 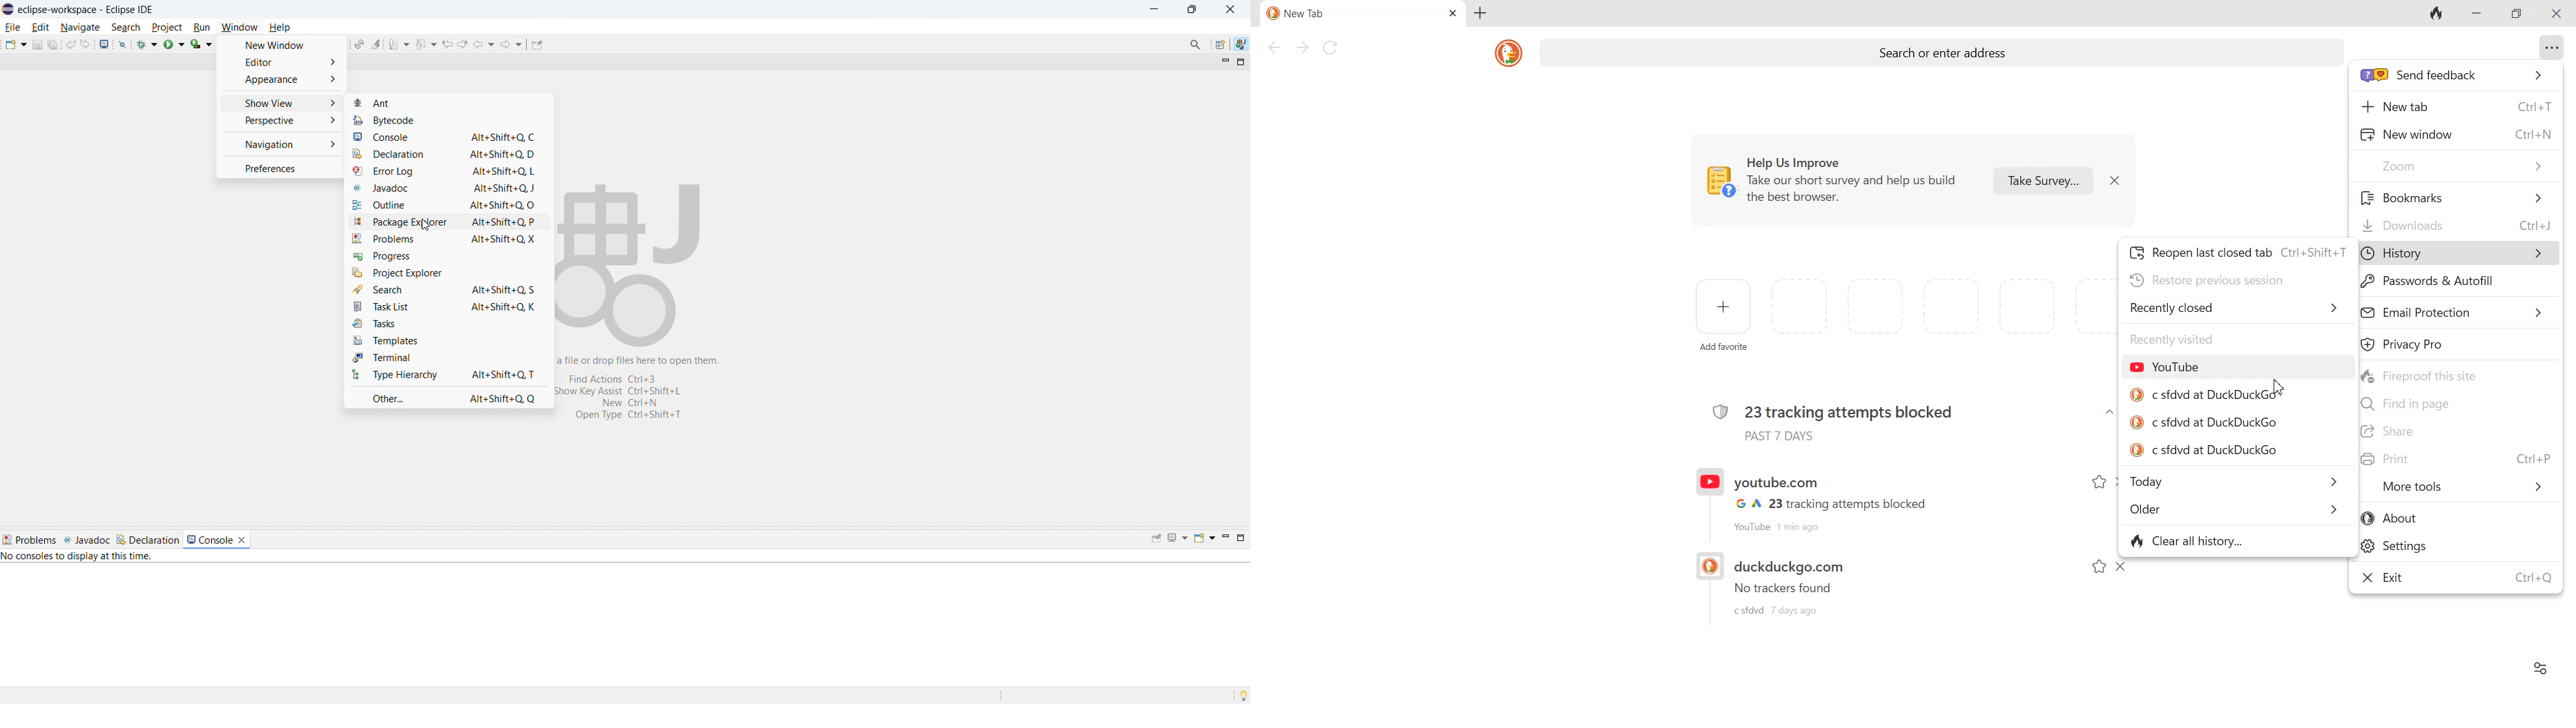 What do you see at coordinates (282, 61) in the screenshot?
I see `editor` at bounding box center [282, 61].